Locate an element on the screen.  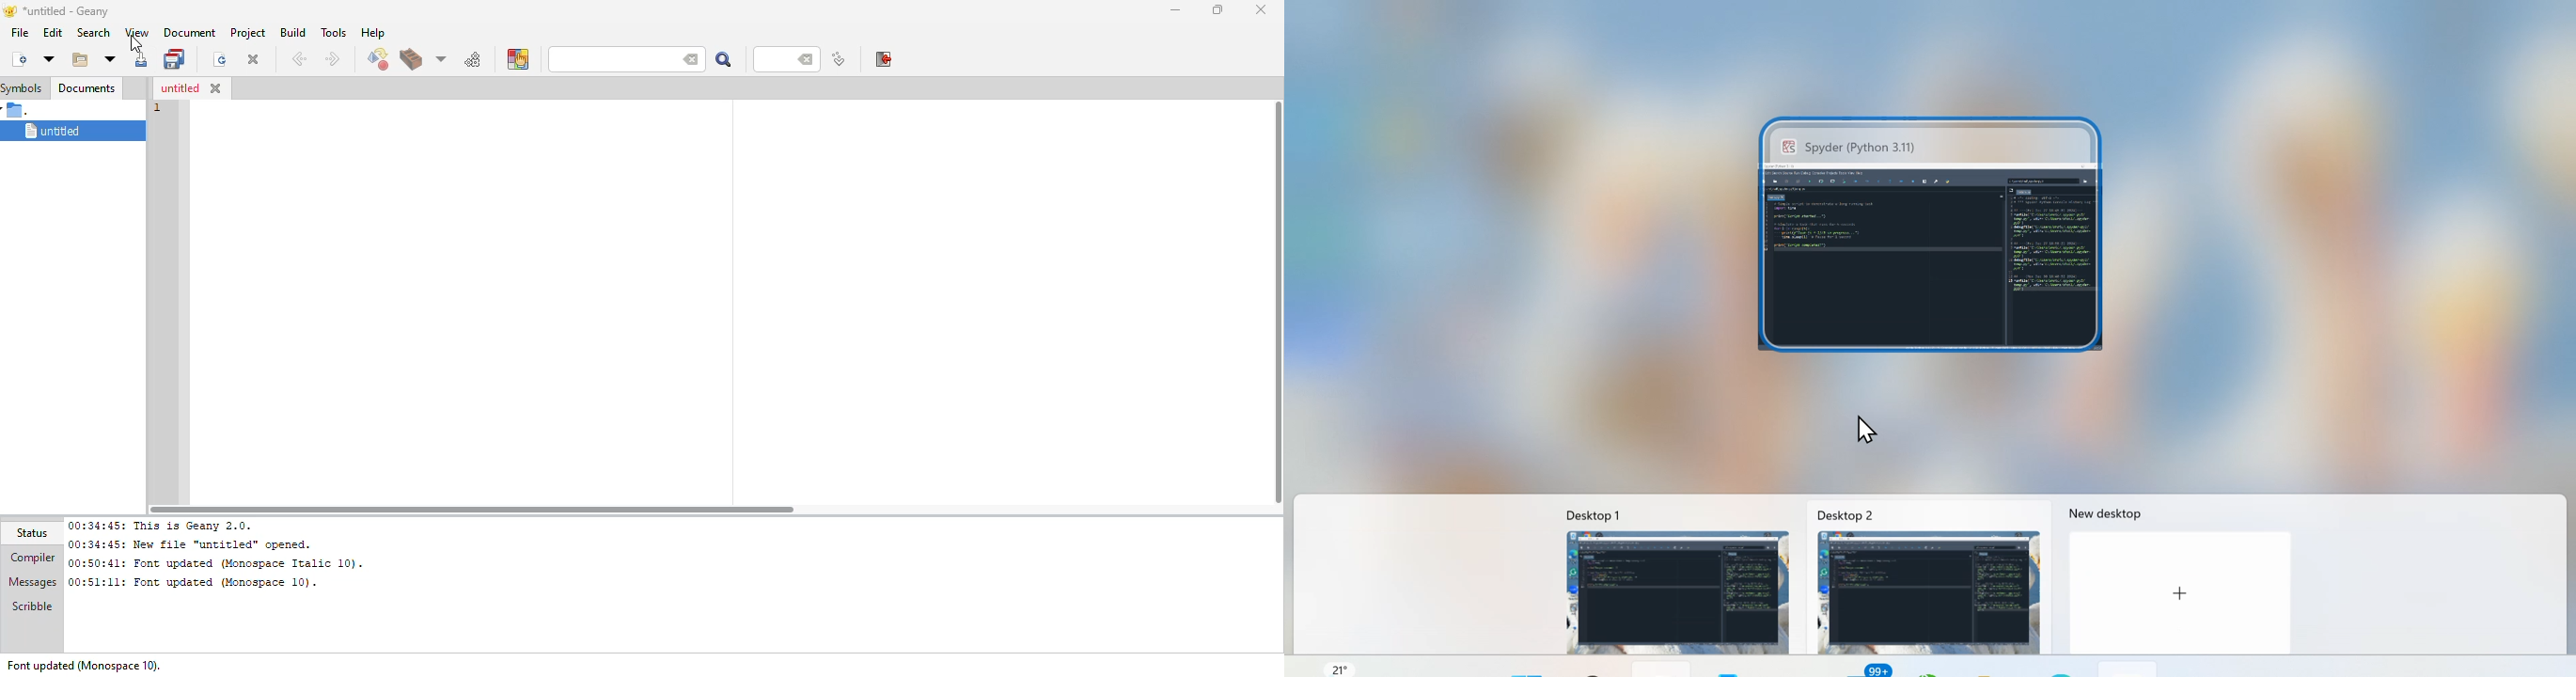
save all is located at coordinates (176, 57).